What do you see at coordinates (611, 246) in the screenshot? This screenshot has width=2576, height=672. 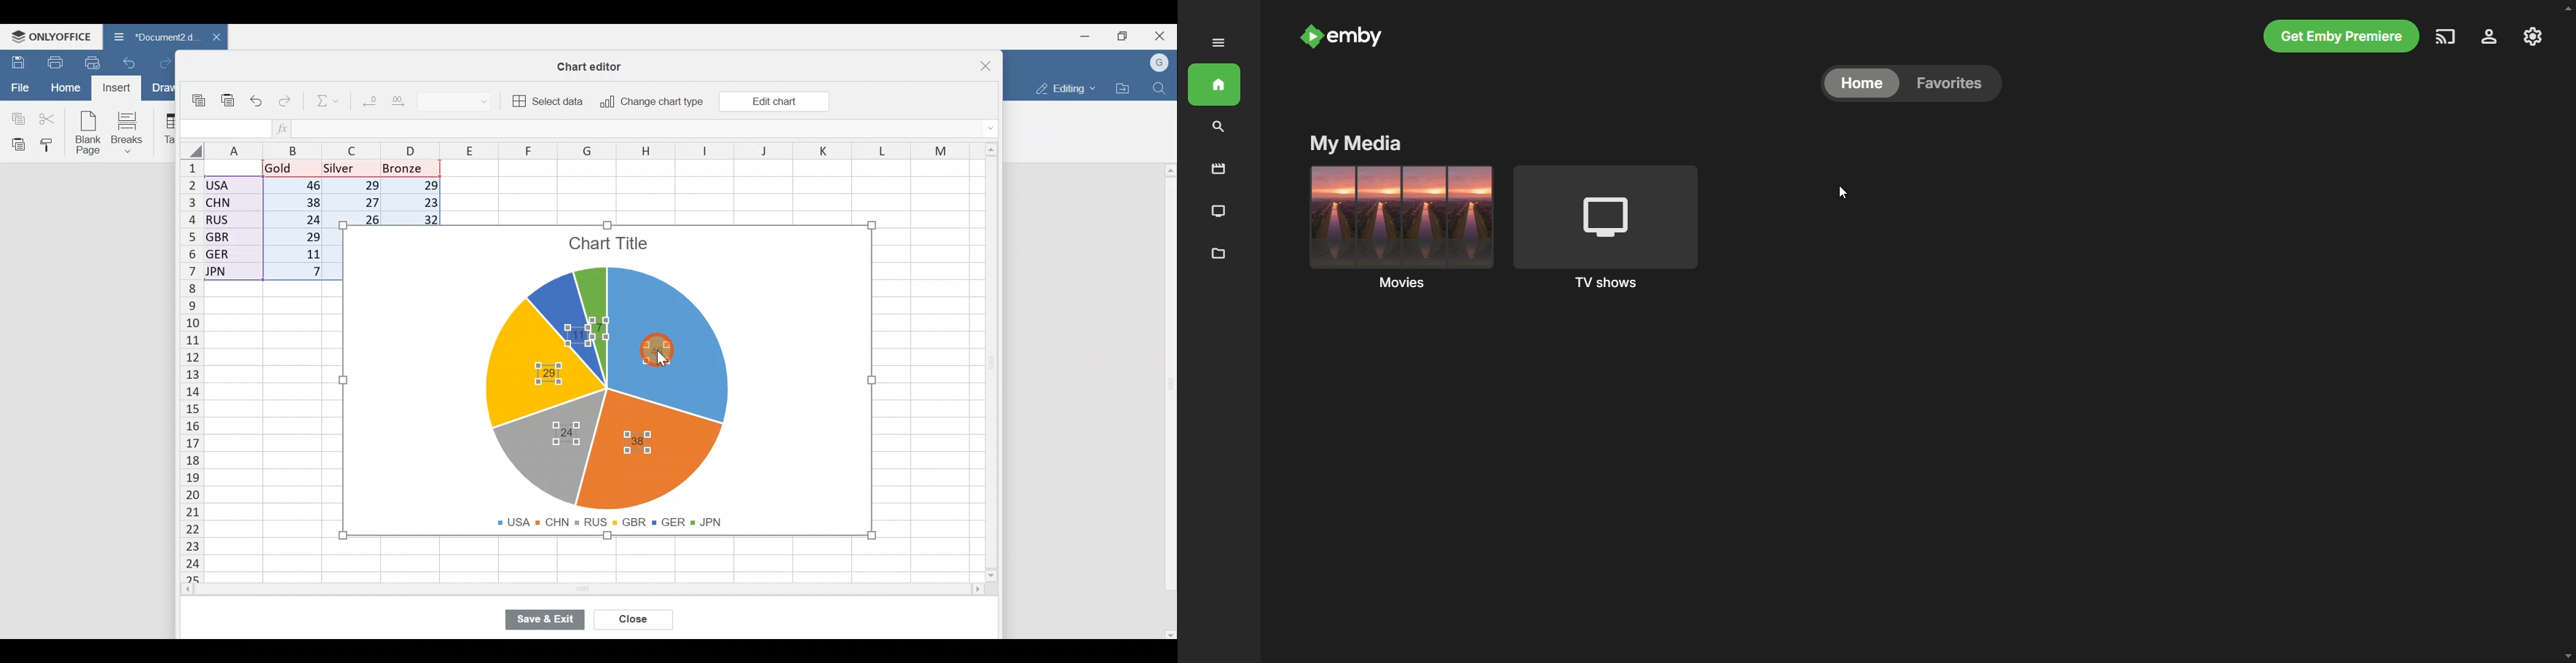 I see `Chart title` at bounding box center [611, 246].